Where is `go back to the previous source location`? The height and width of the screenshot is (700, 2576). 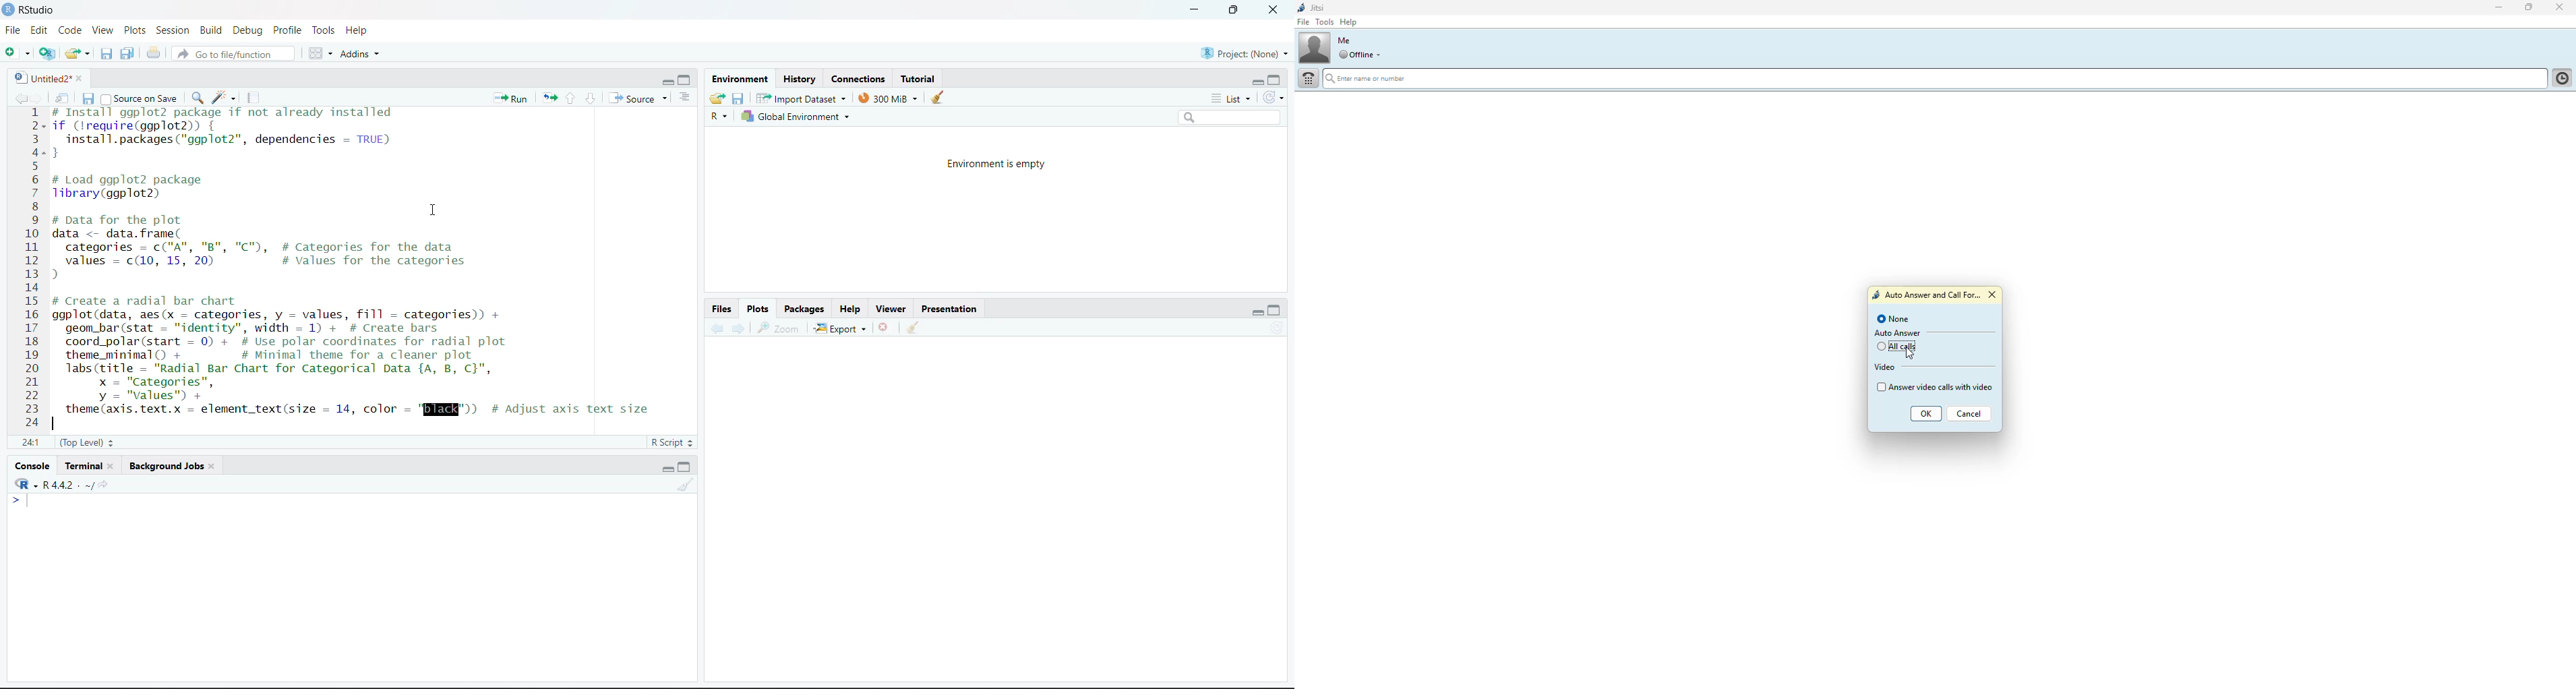
go back to the previous source location is located at coordinates (14, 97).